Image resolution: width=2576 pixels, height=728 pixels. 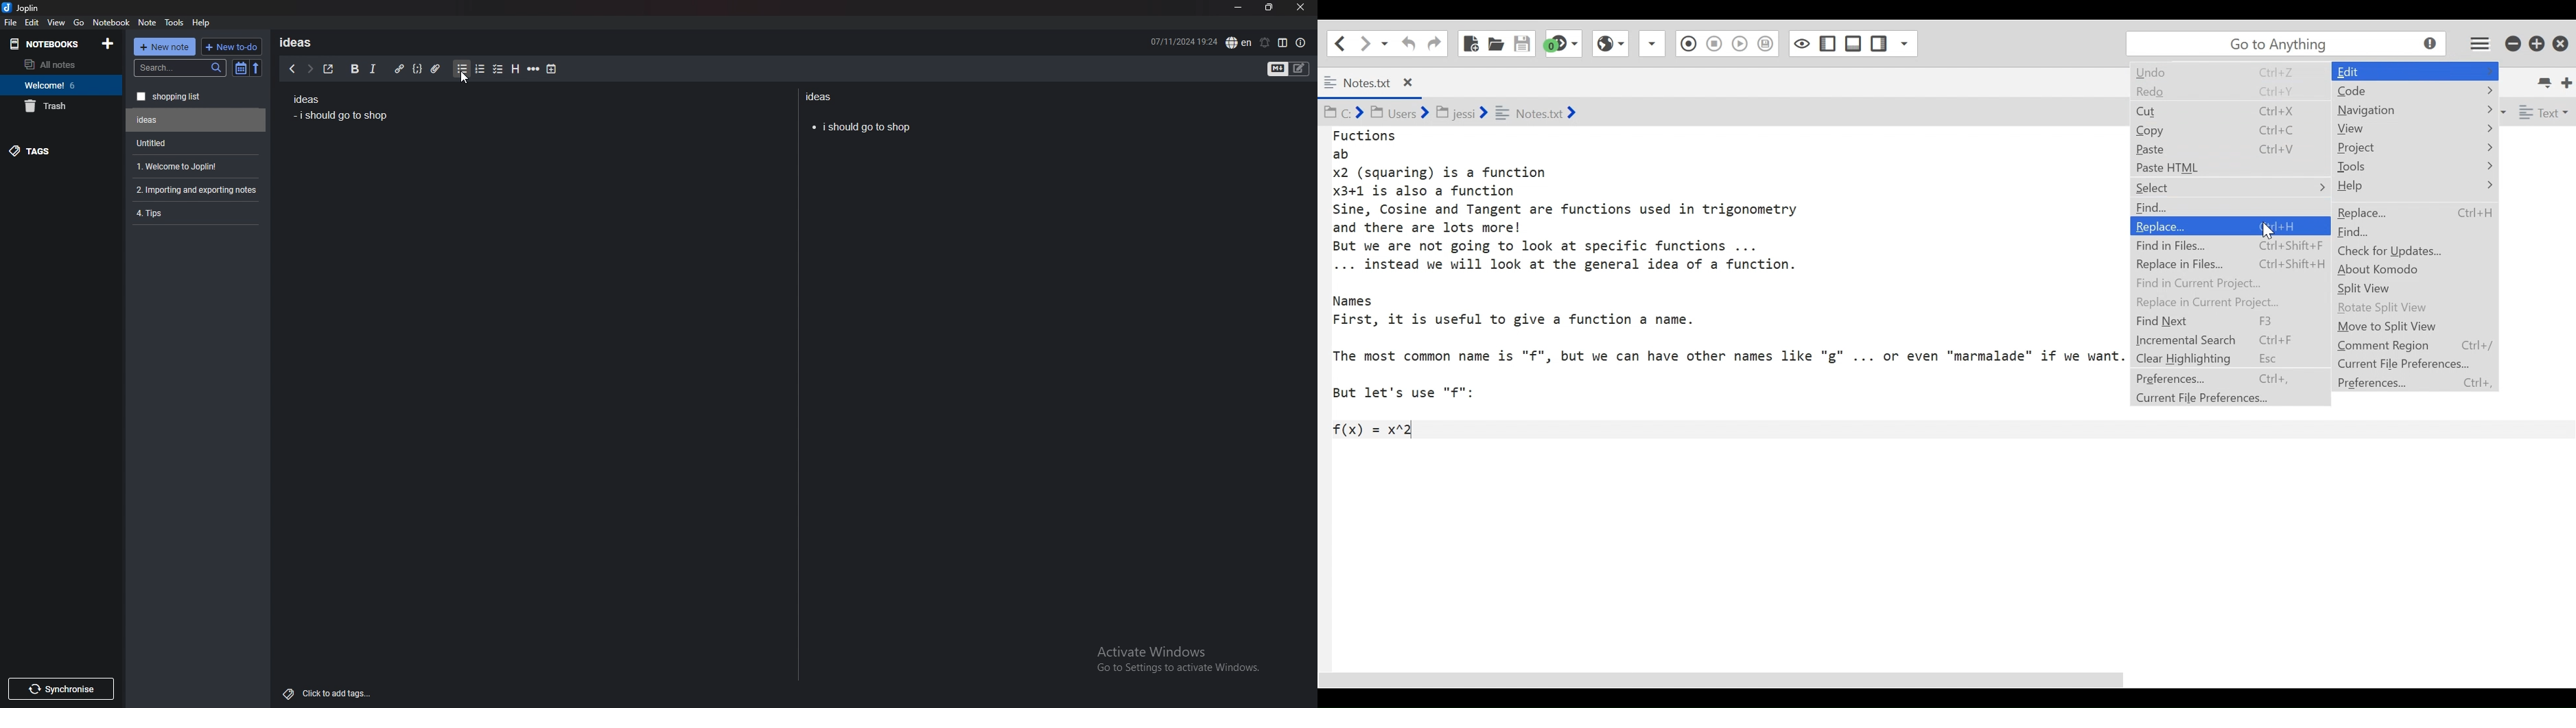 What do you see at coordinates (57, 22) in the screenshot?
I see `view` at bounding box center [57, 22].